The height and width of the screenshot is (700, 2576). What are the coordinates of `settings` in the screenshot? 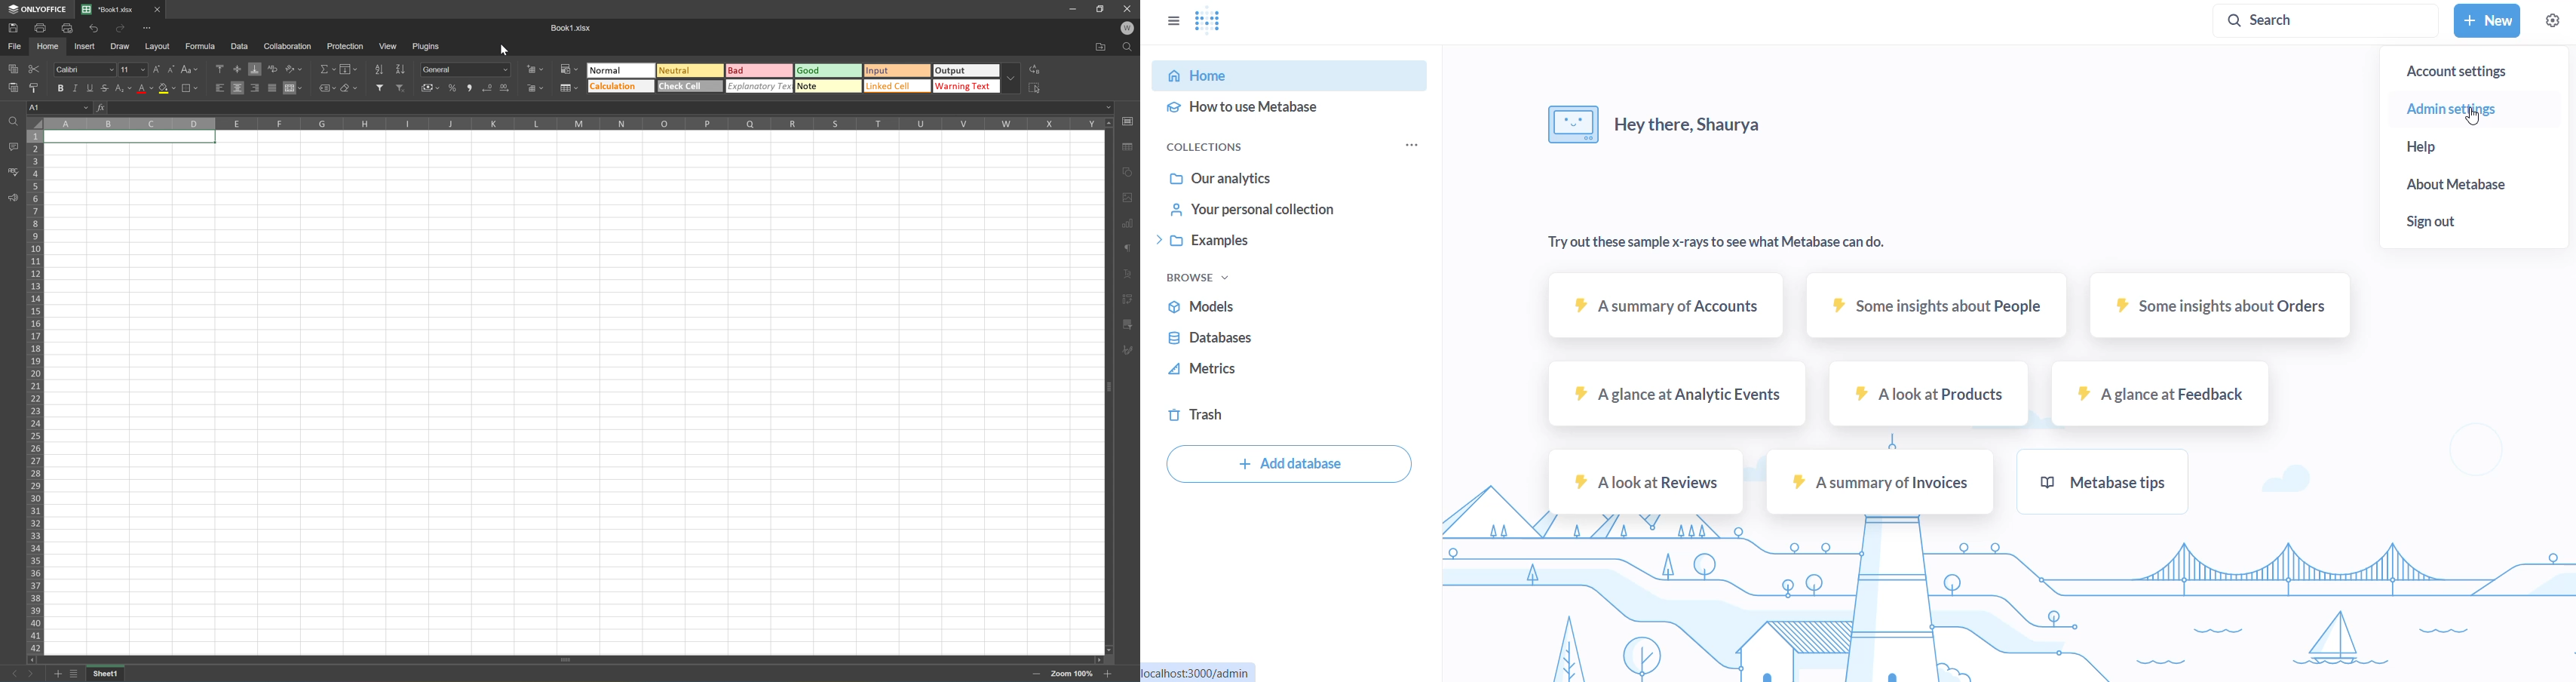 It's located at (2553, 20).